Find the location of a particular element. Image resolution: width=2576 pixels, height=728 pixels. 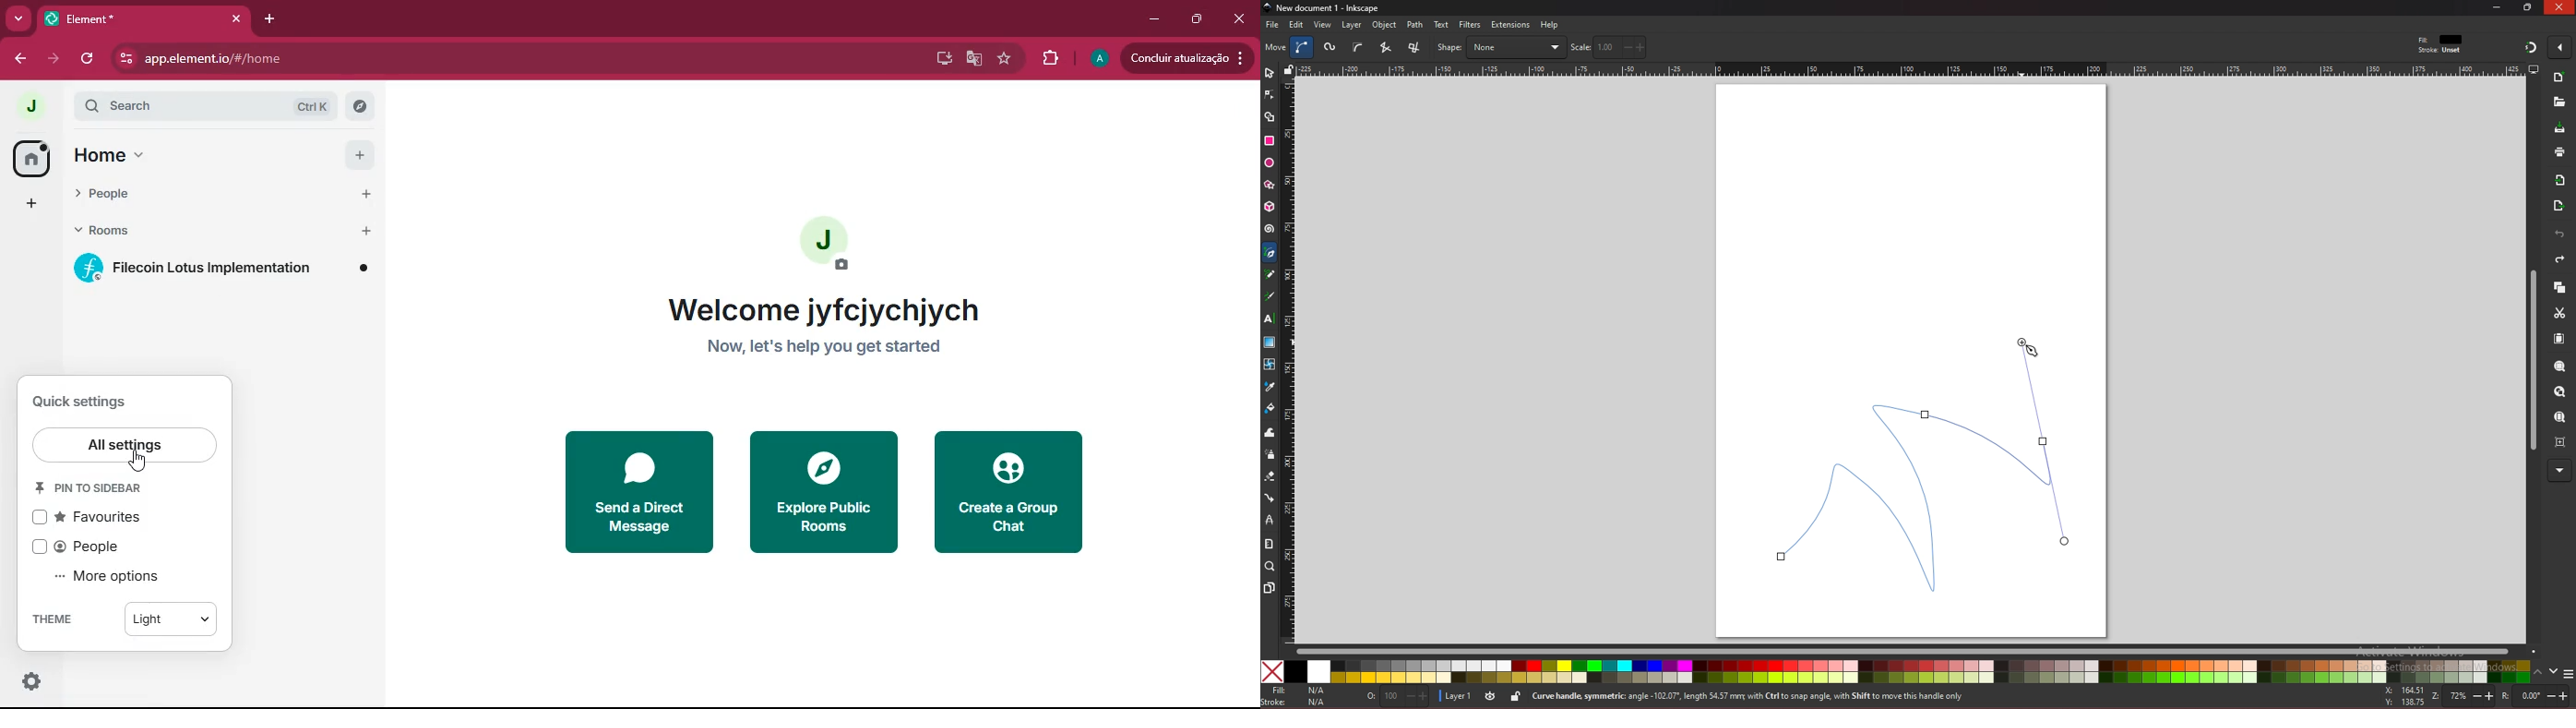

cut is located at coordinates (2560, 313).